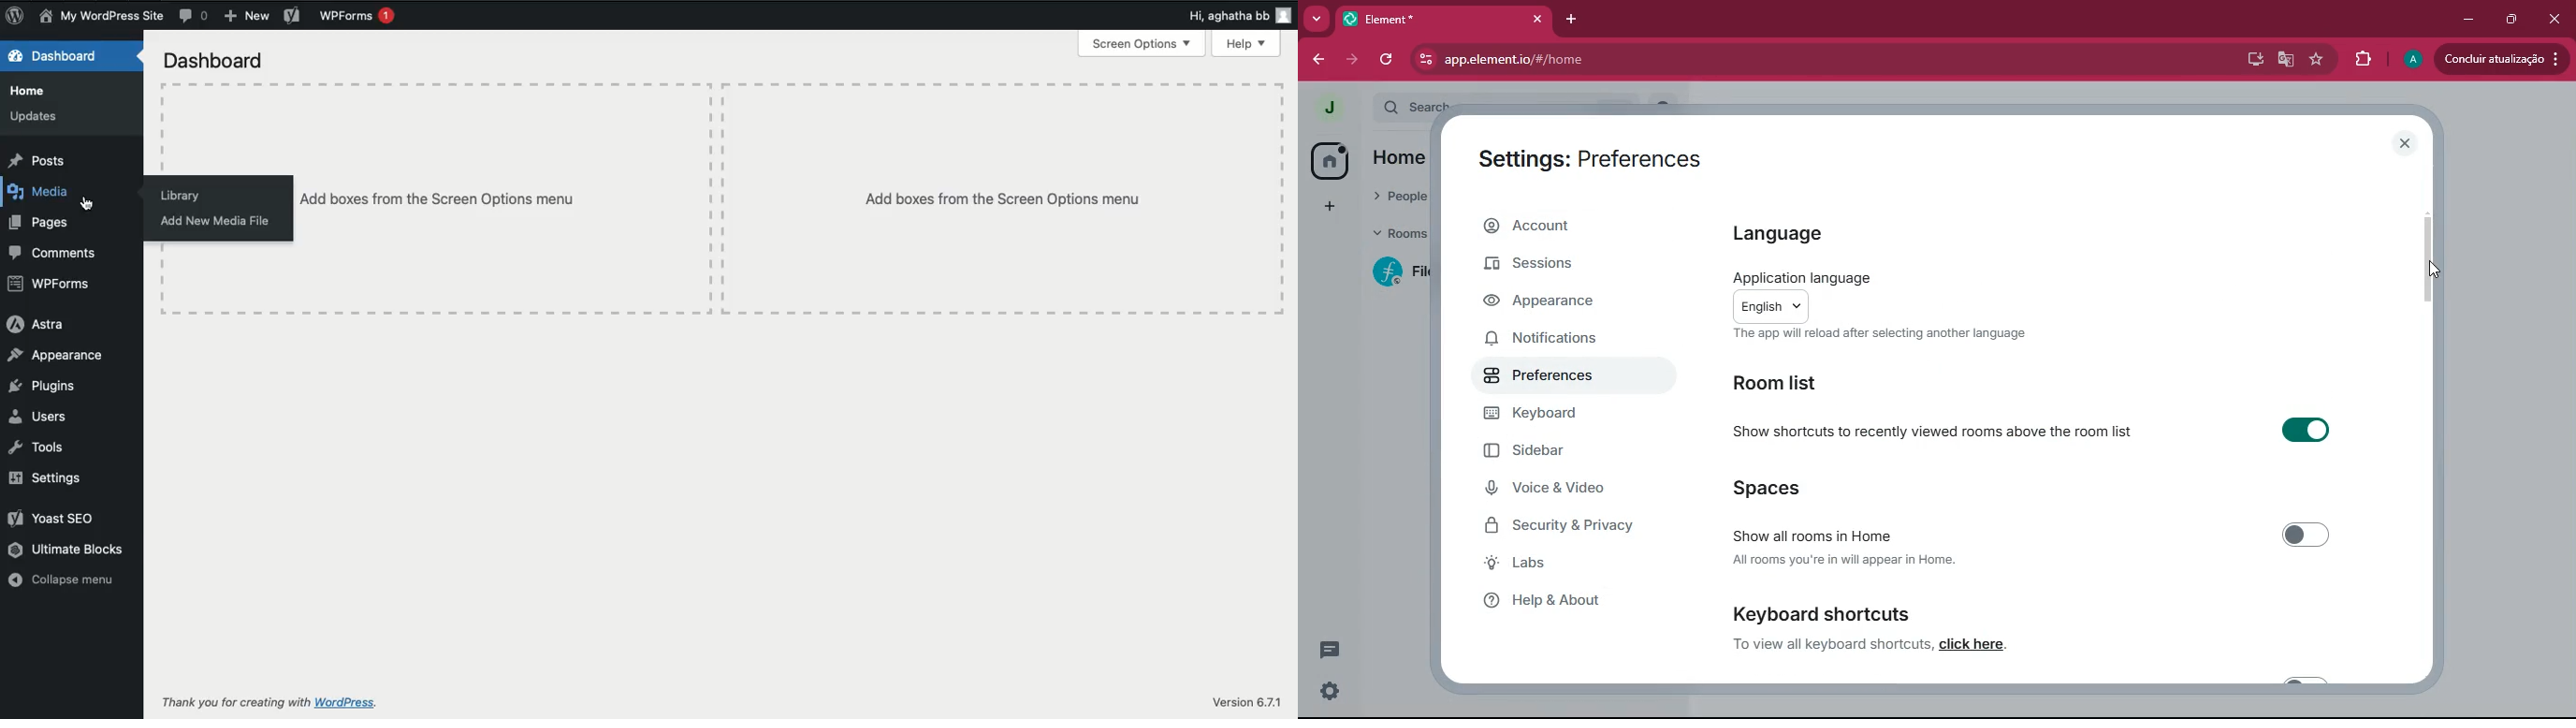  What do you see at coordinates (54, 517) in the screenshot?
I see `Yoast SEO` at bounding box center [54, 517].